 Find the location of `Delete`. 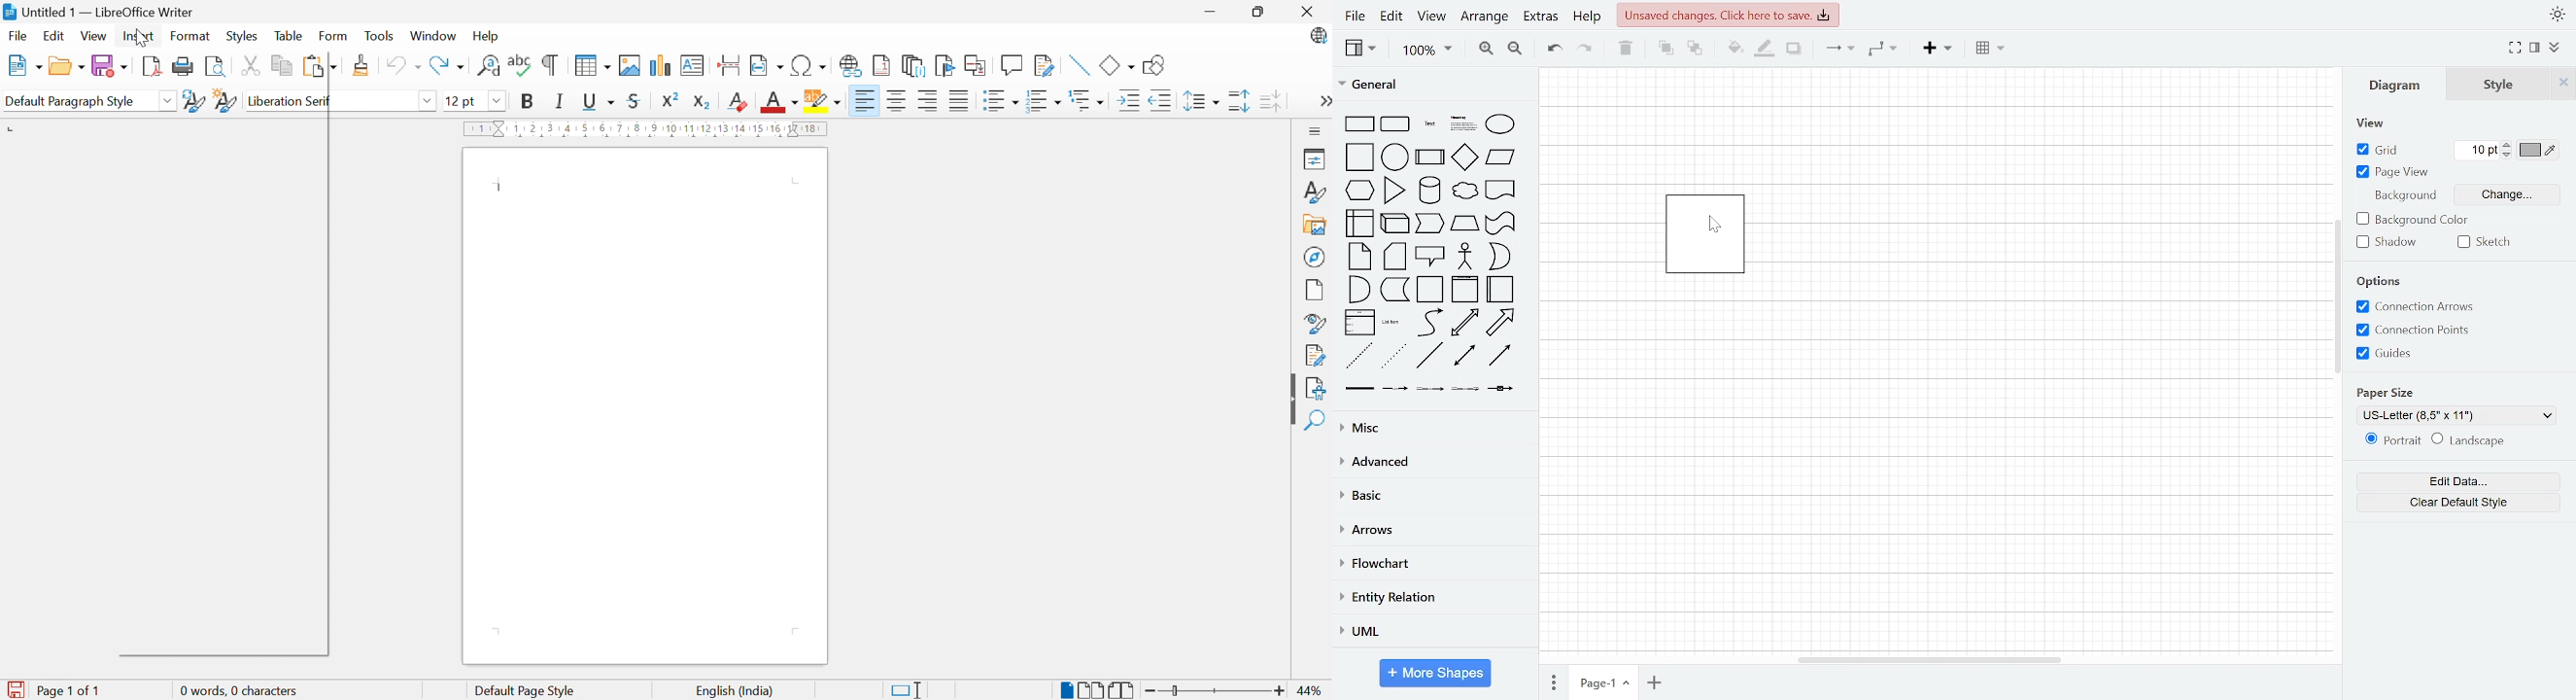

Delete is located at coordinates (1626, 49).